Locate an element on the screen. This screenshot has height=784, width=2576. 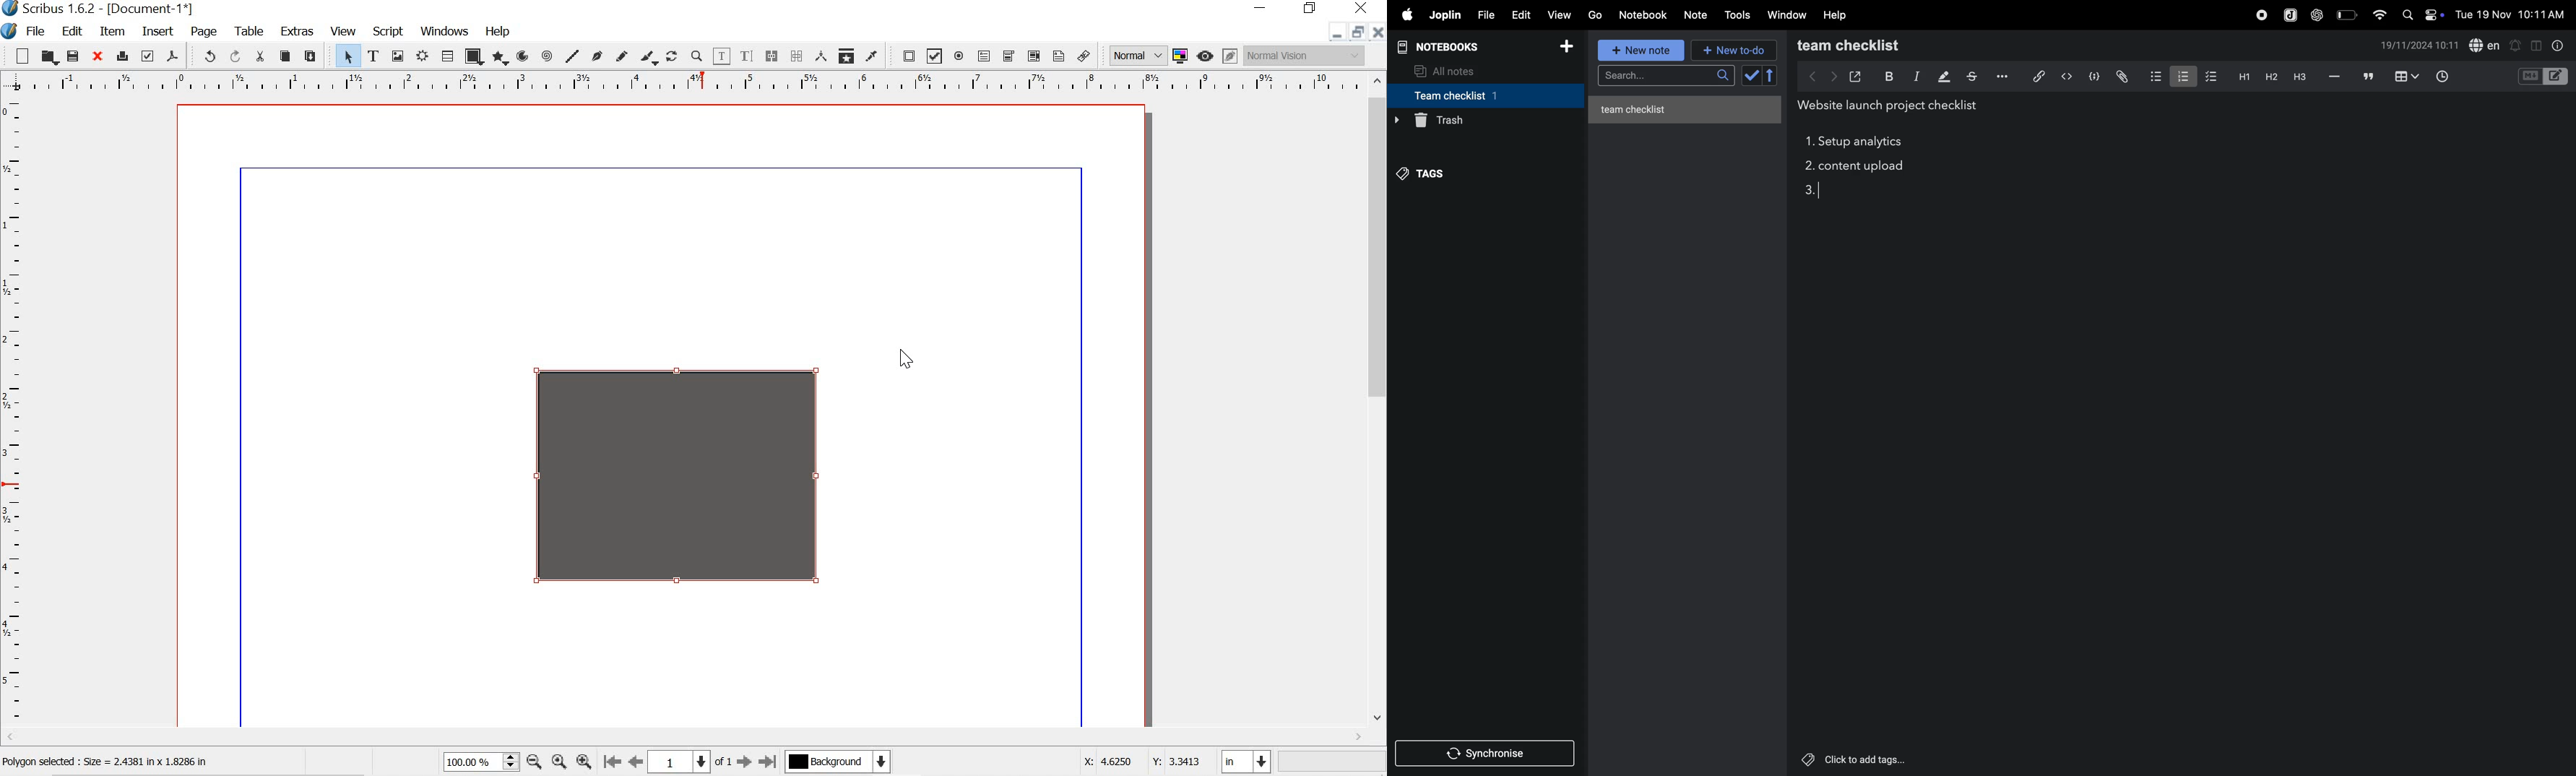
backward is located at coordinates (1807, 76).